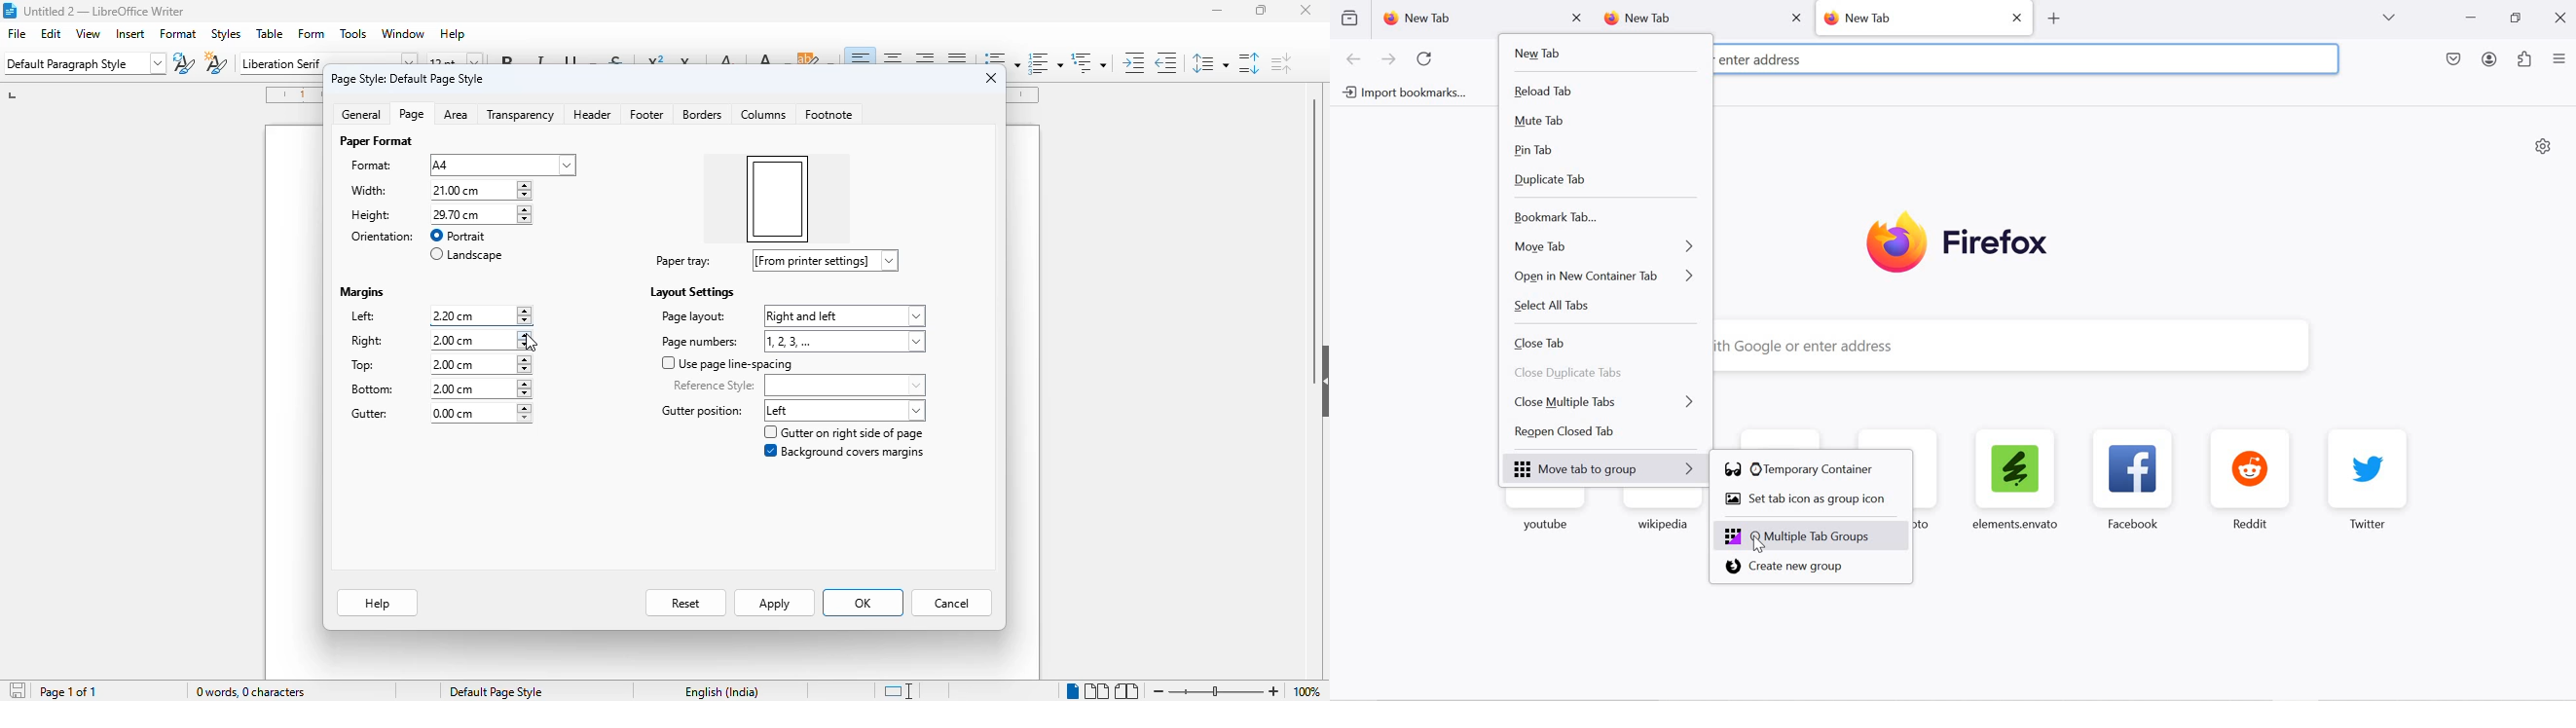  What do you see at coordinates (2526, 61) in the screenshot?
I see `extensions` at bounding box center [2526, 61].